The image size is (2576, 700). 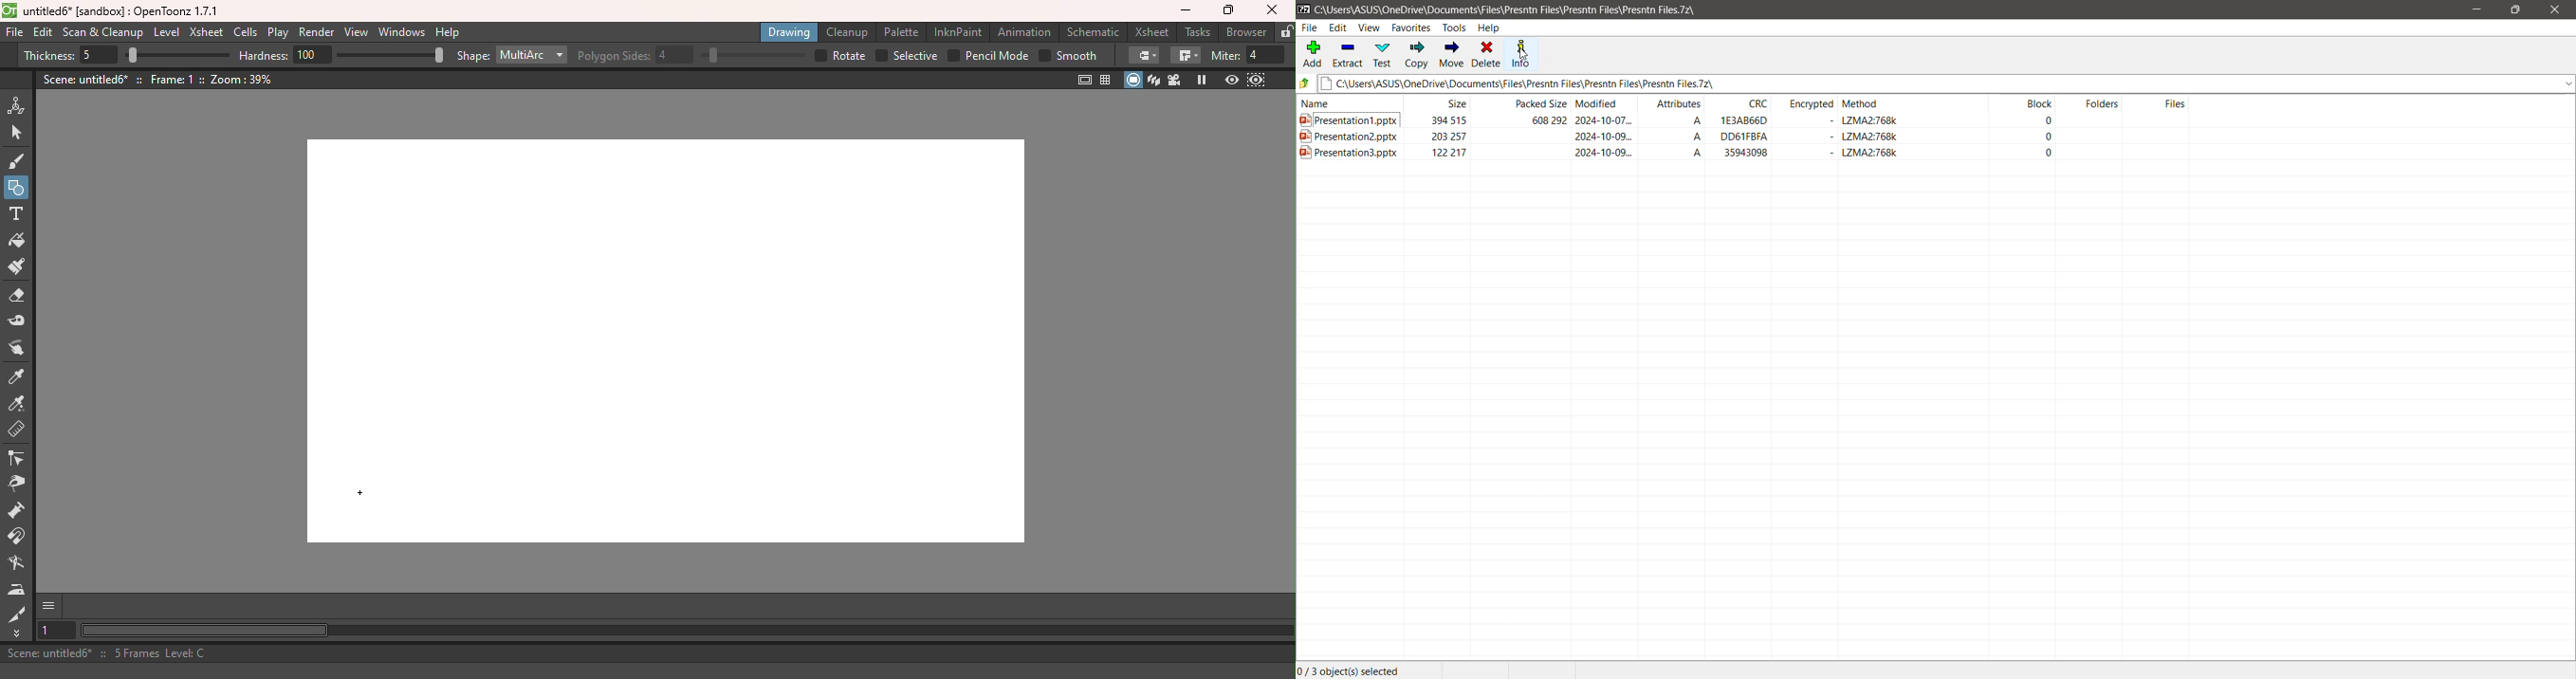 I want to click on Minimize, so click(x=2477, y=9).